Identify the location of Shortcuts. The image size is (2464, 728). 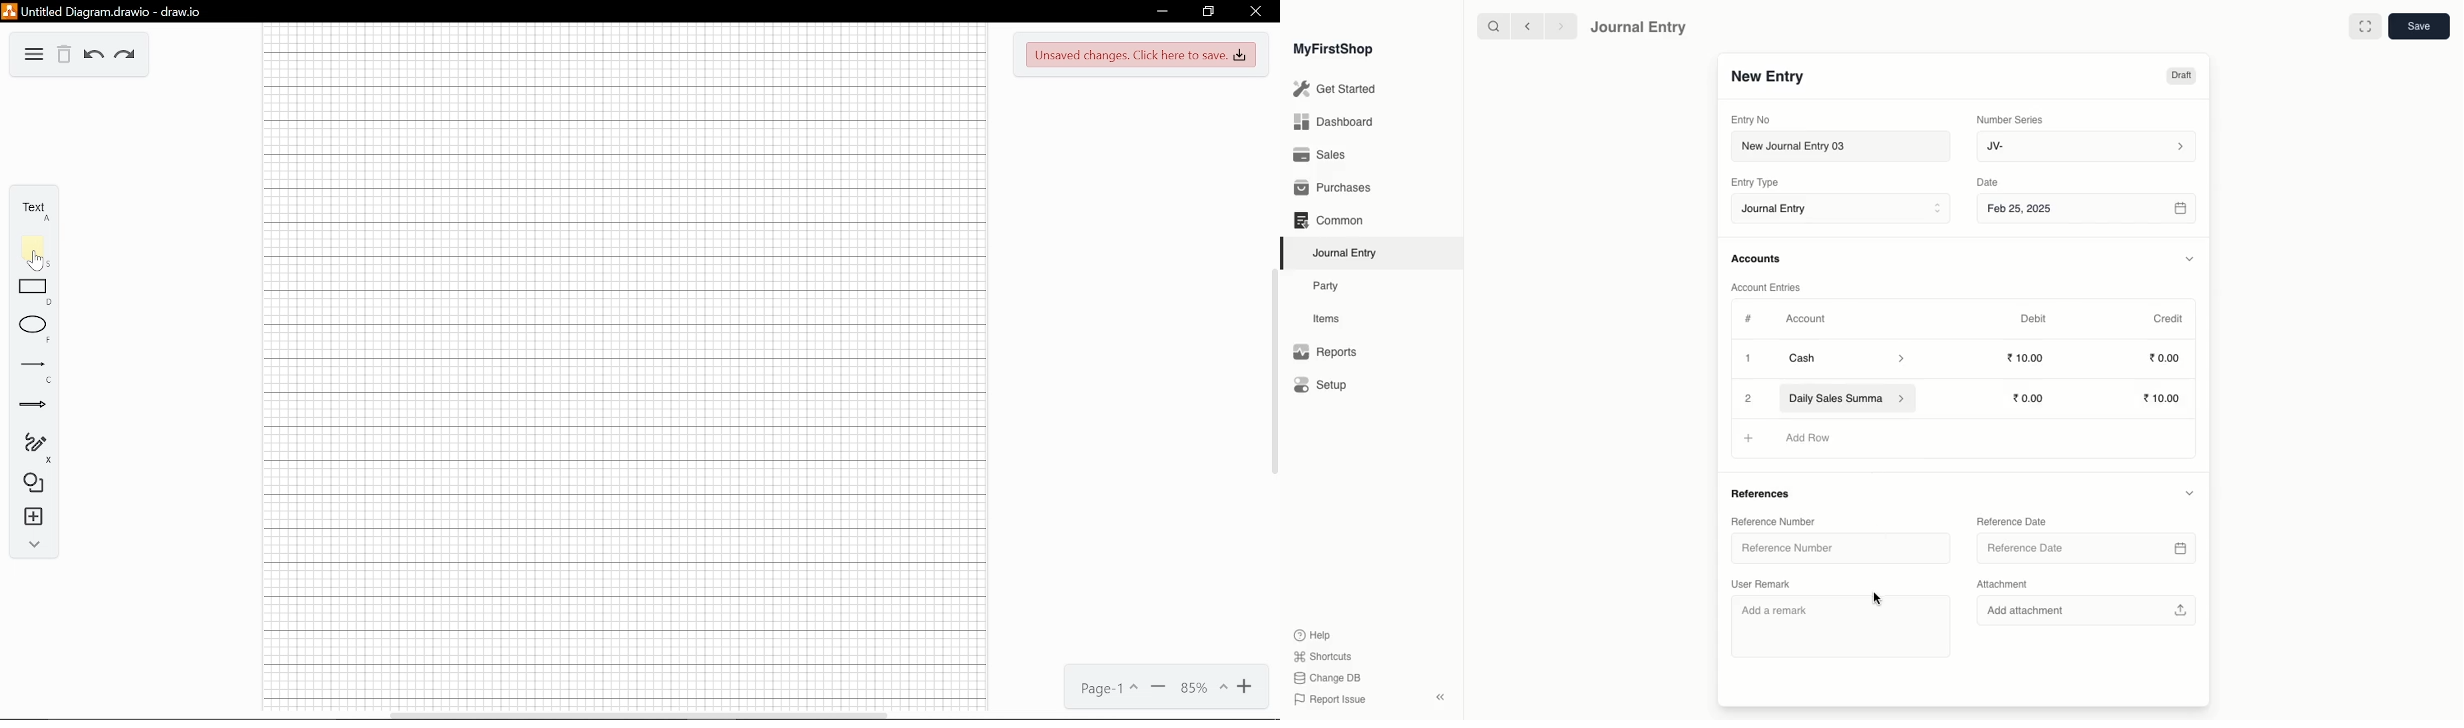
(1320, 655).